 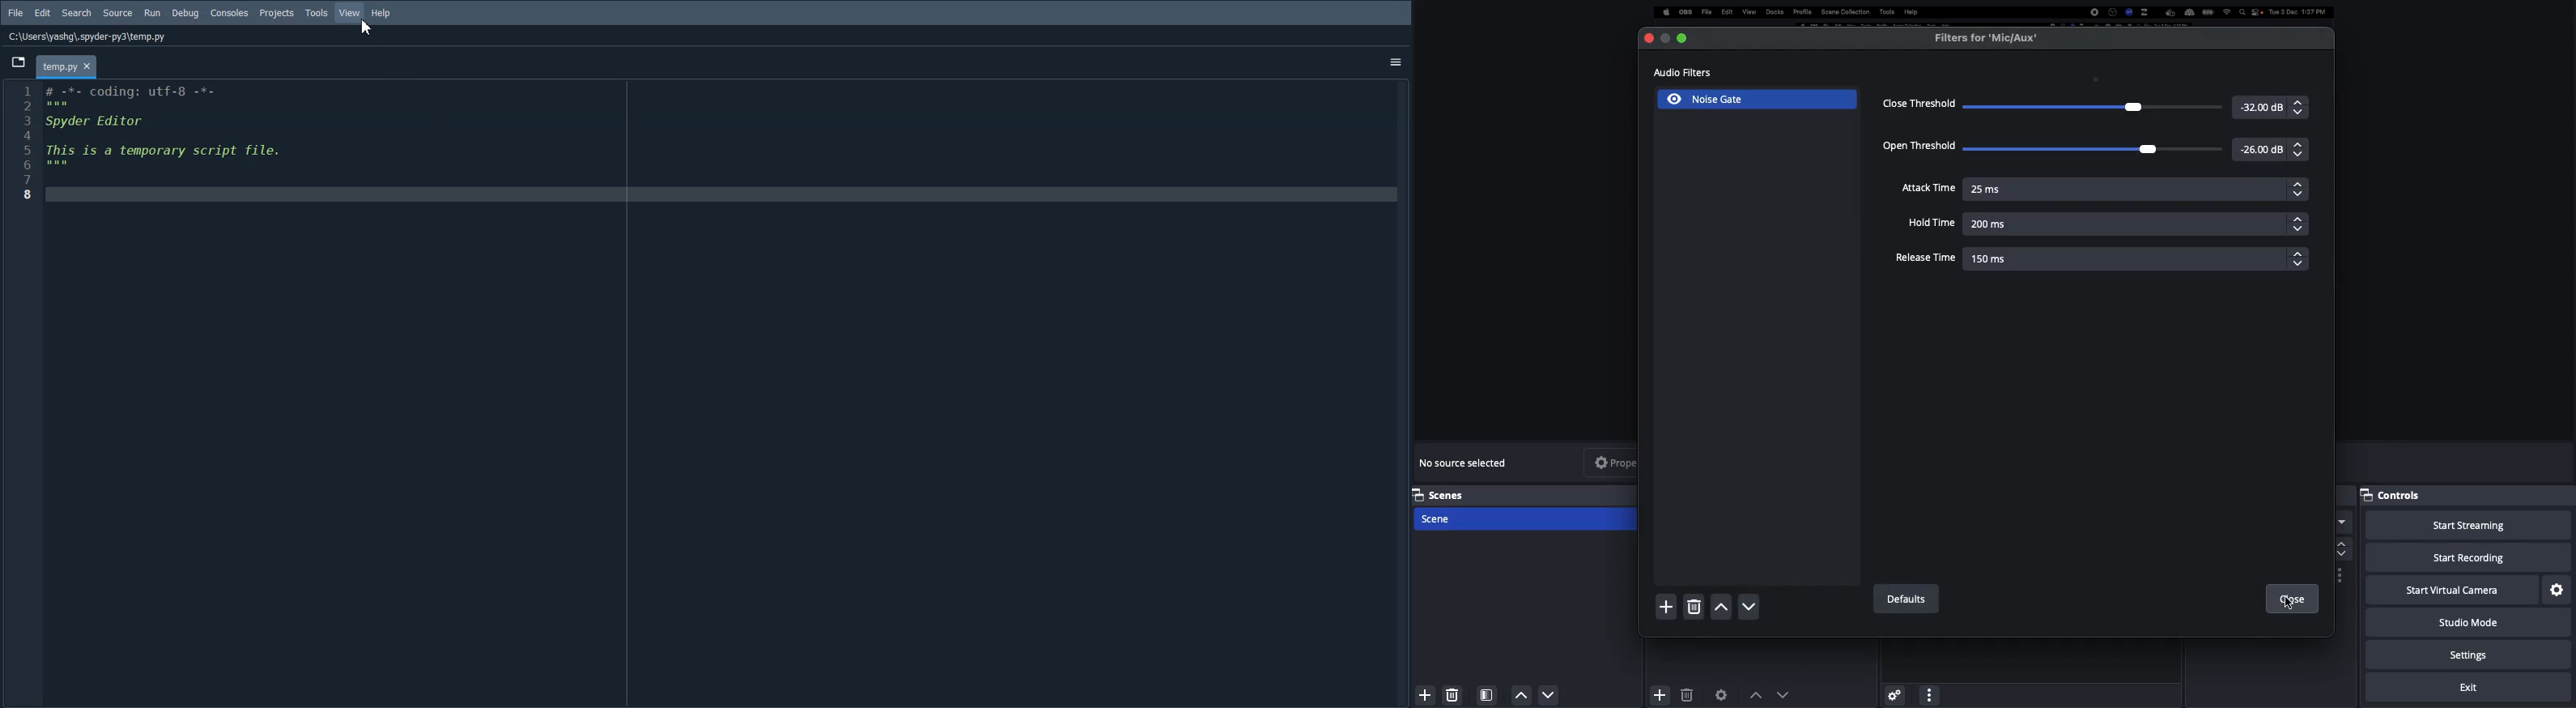 What do you see at coordinates (2291, 599) in the screenshot?
I see `Close` at bounding box center [2291, 599].